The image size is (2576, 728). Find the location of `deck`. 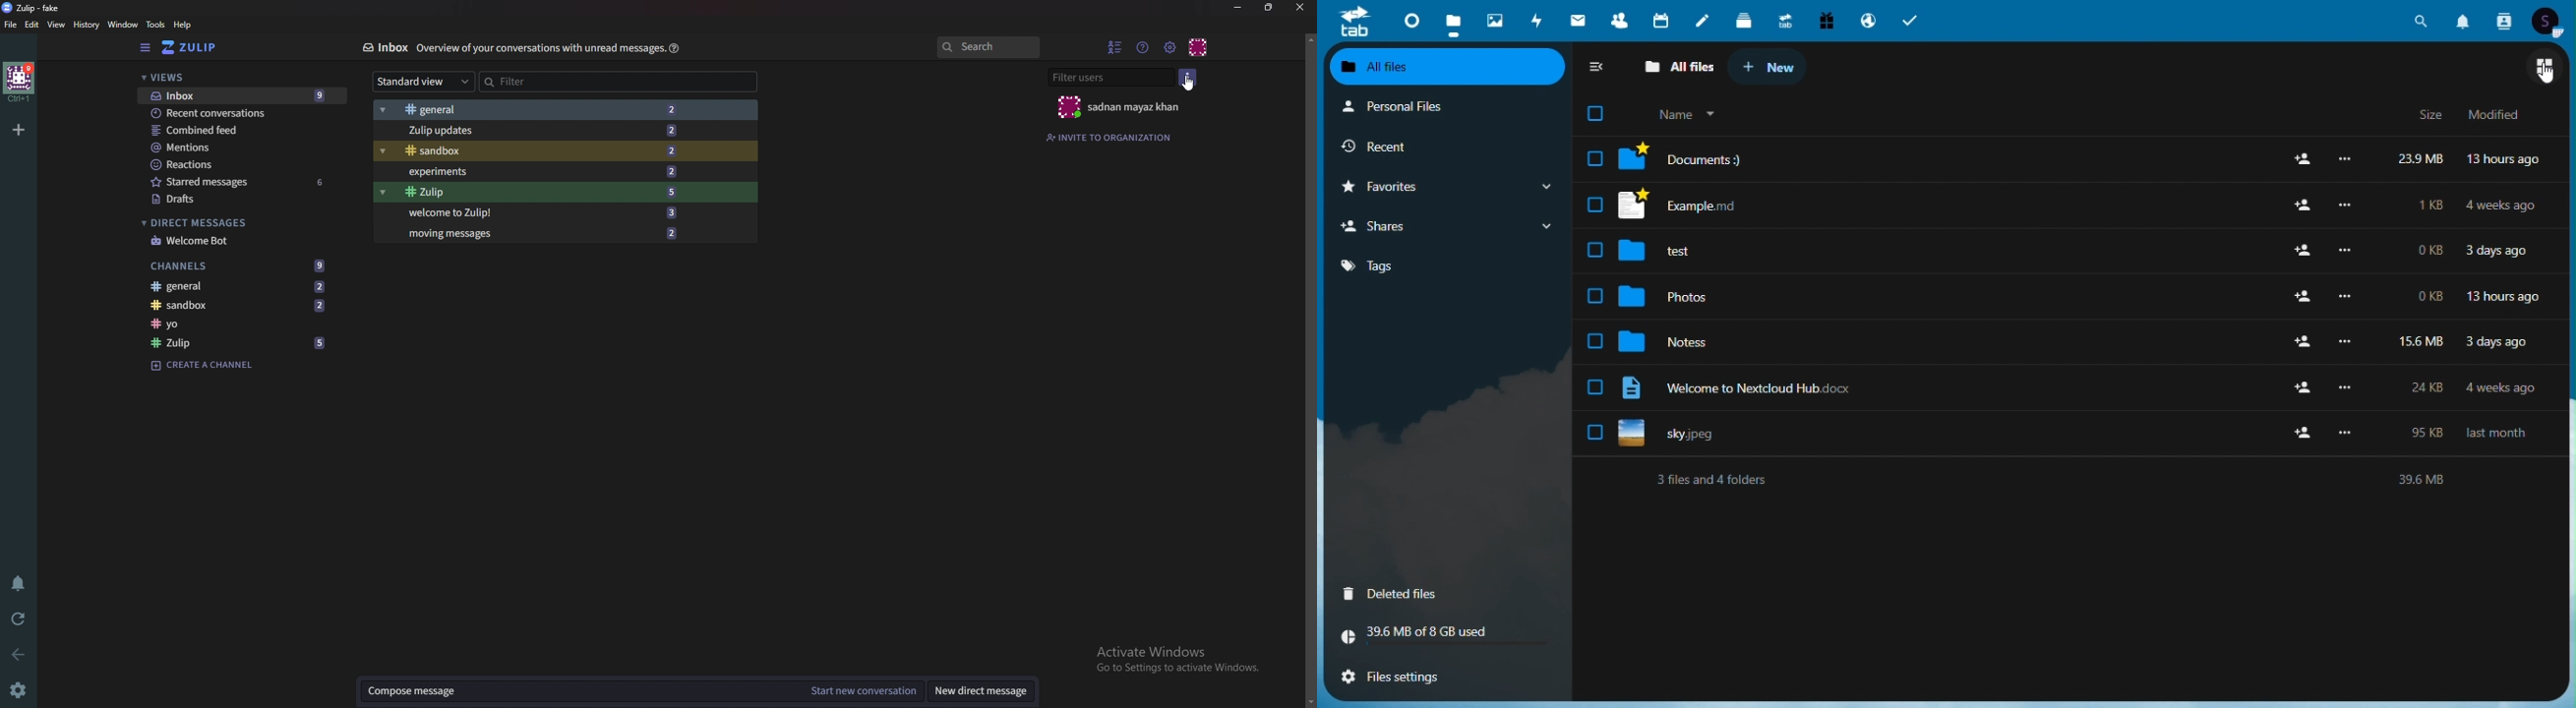

deck is located at coordinates (1741, 20).